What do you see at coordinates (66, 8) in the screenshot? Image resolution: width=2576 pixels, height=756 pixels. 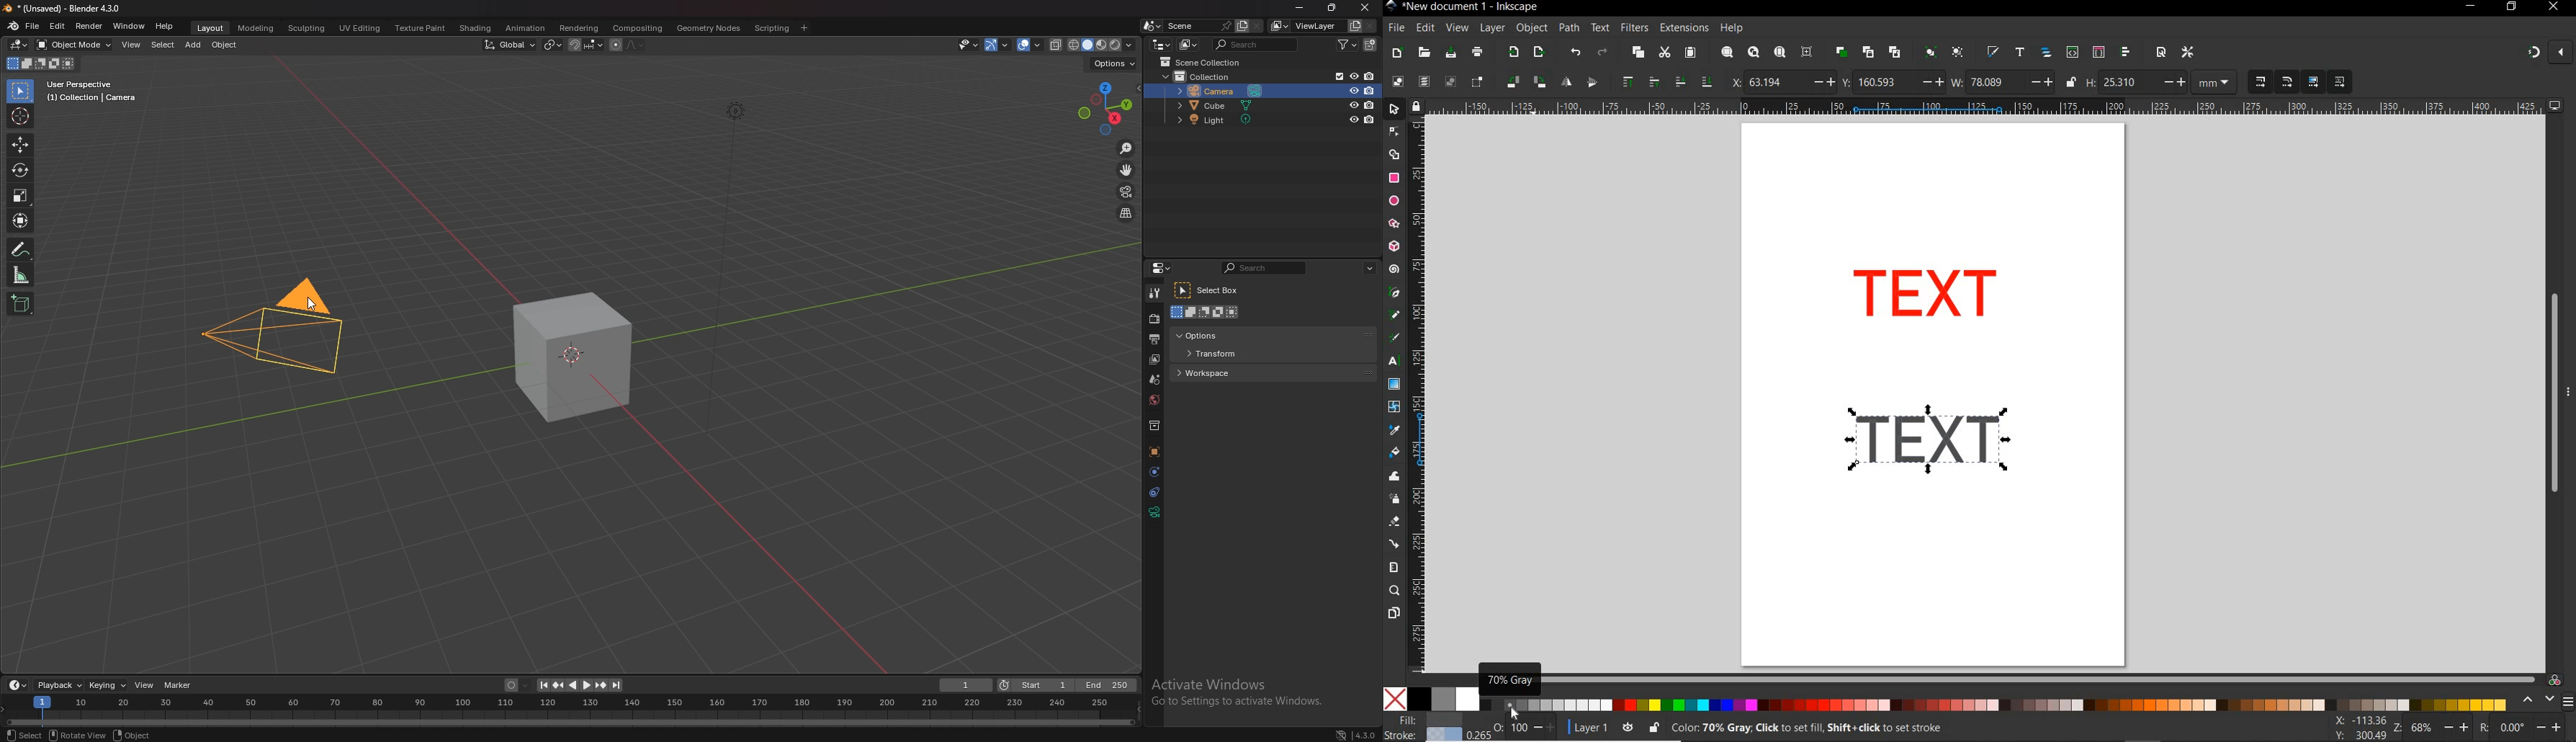 I see `title` at bounding box center [66, 8].